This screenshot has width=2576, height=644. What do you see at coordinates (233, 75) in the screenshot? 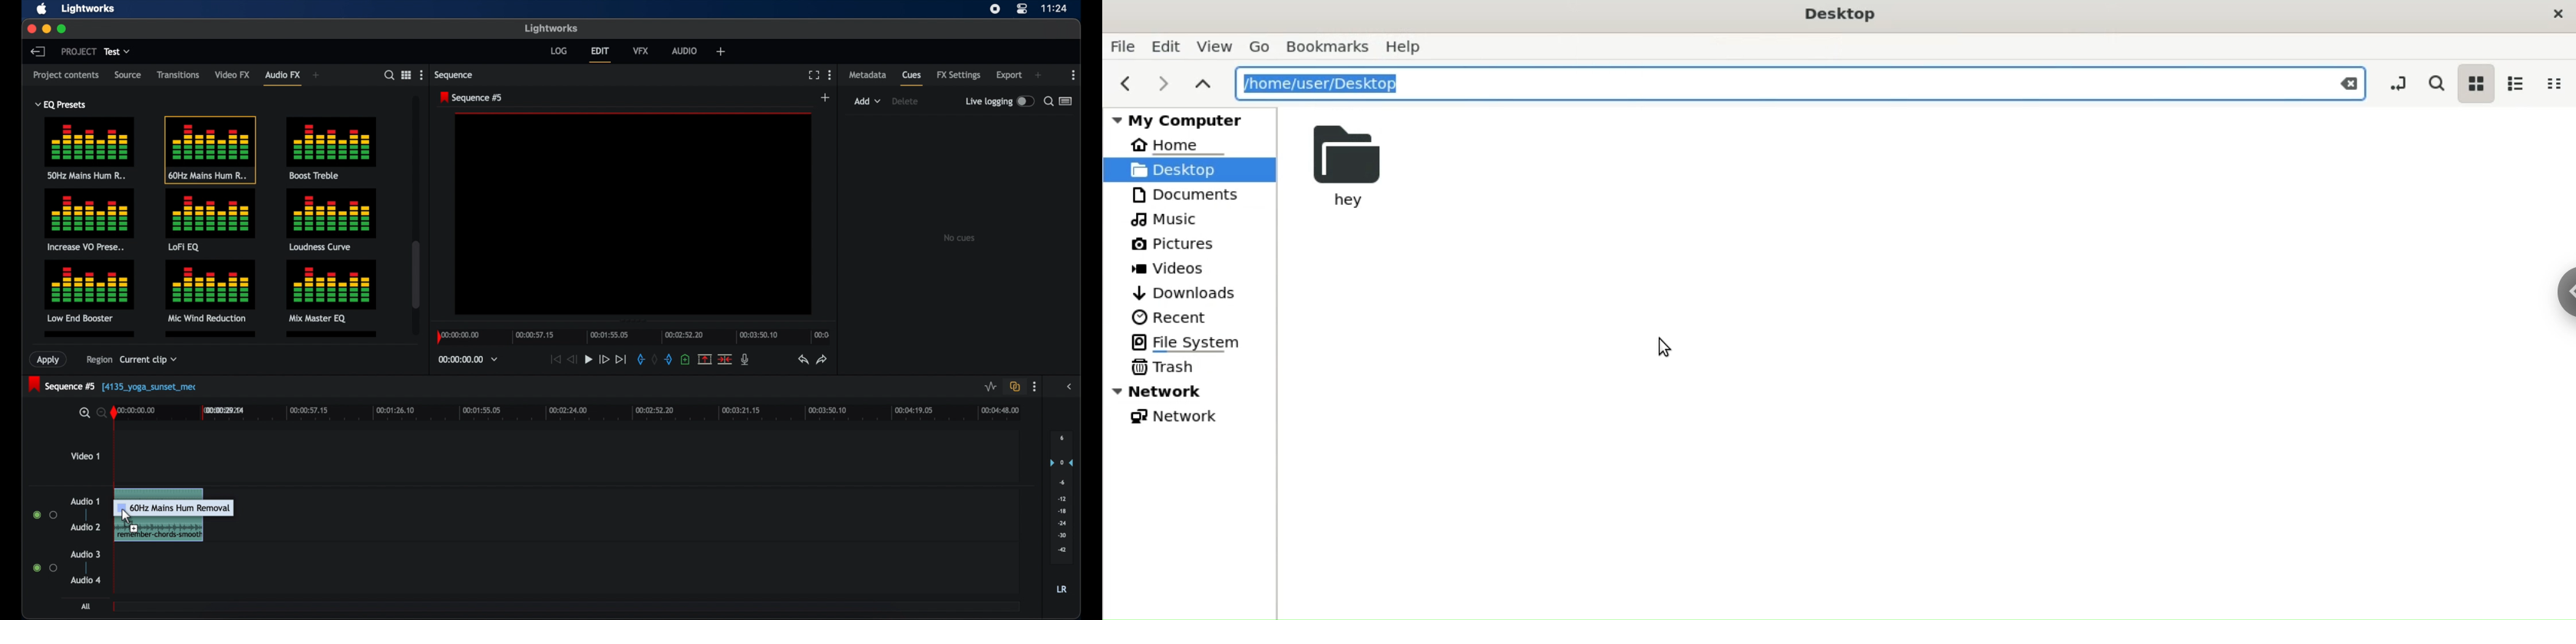
I see `video fx` at bounding box center [233, 75].